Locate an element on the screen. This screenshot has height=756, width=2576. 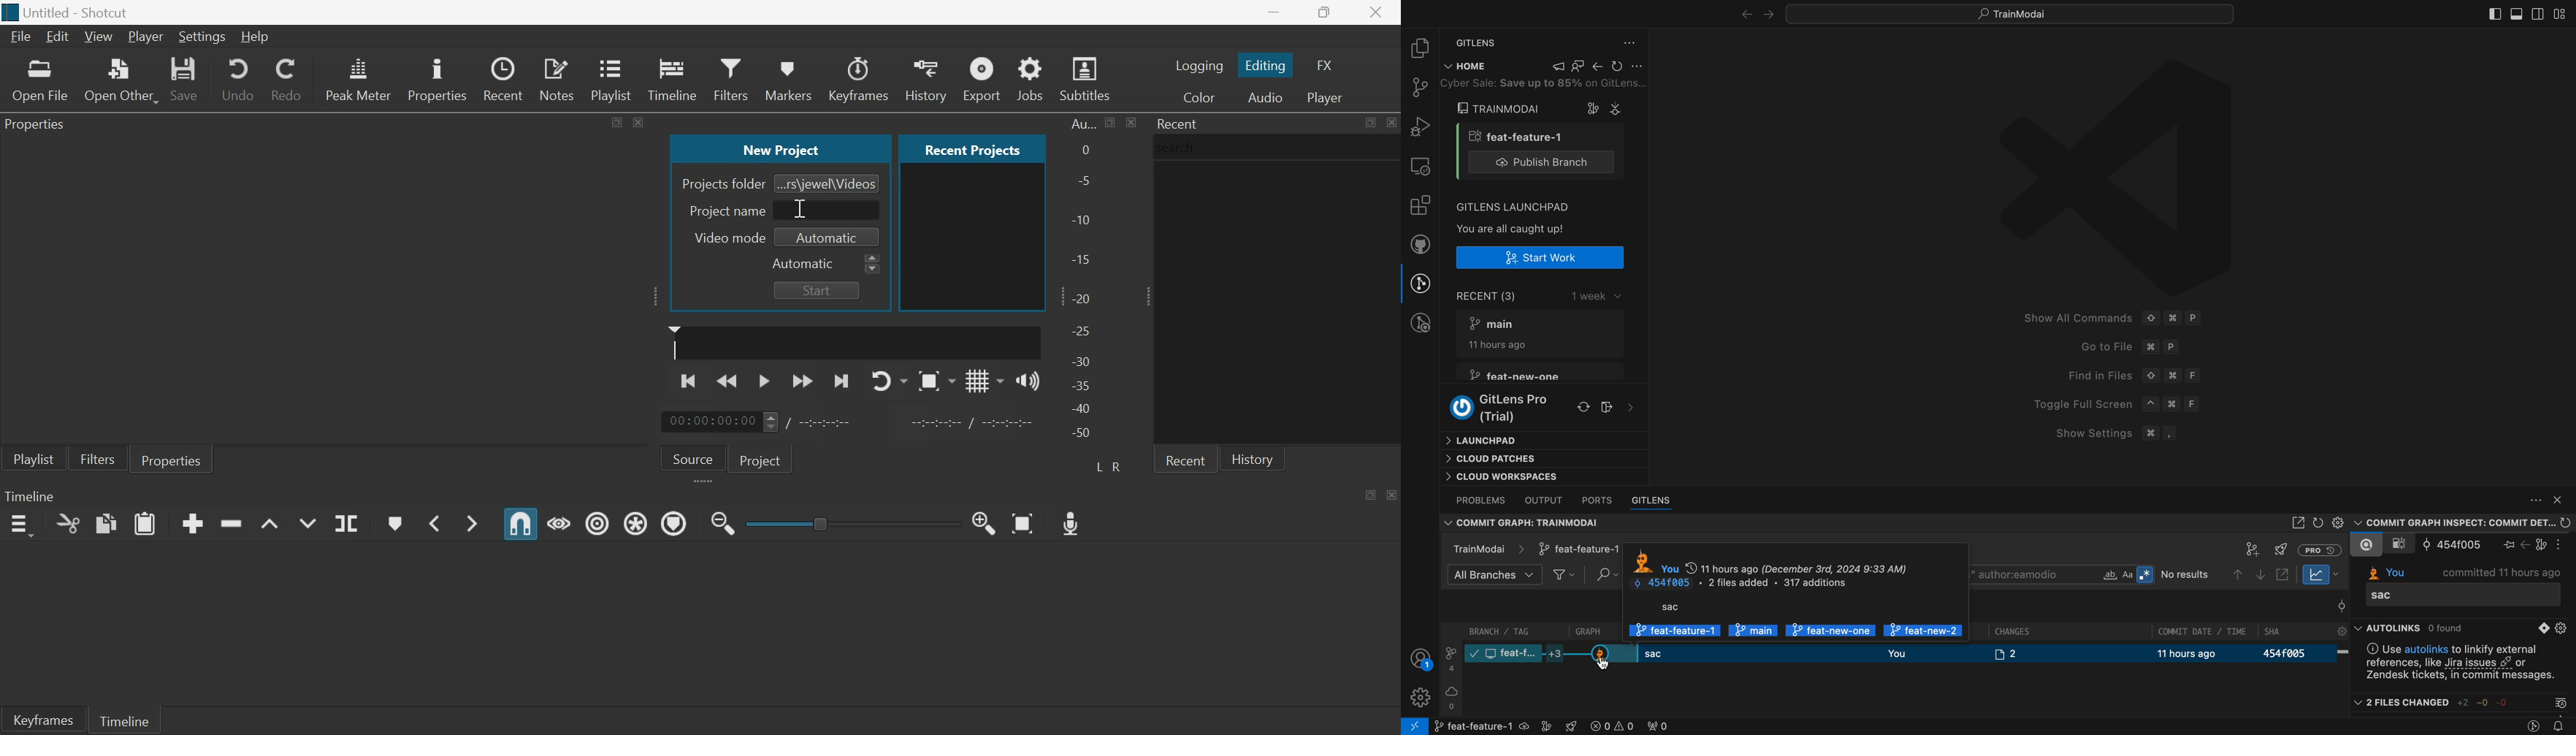
Player is located at coordinates (147, 37).